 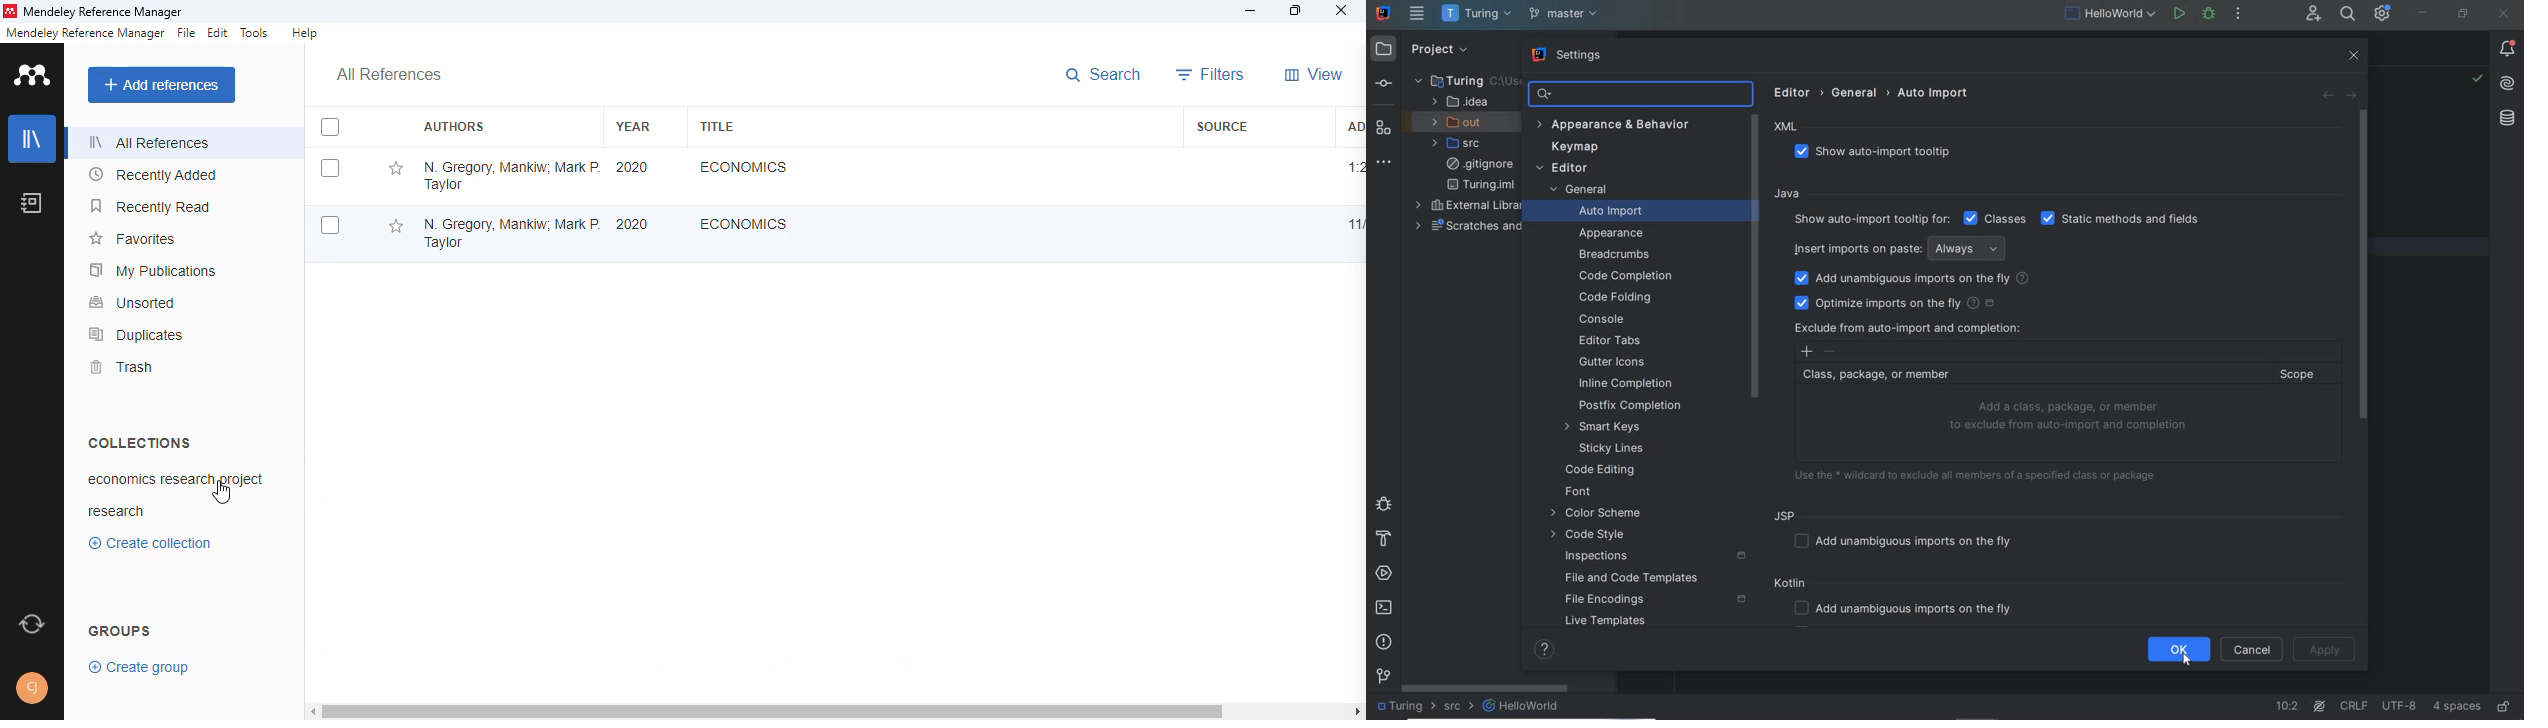 What do you see at coordinates (744, 223) in the screenshot?
I see `Economics` at bounding box center [744, 223].